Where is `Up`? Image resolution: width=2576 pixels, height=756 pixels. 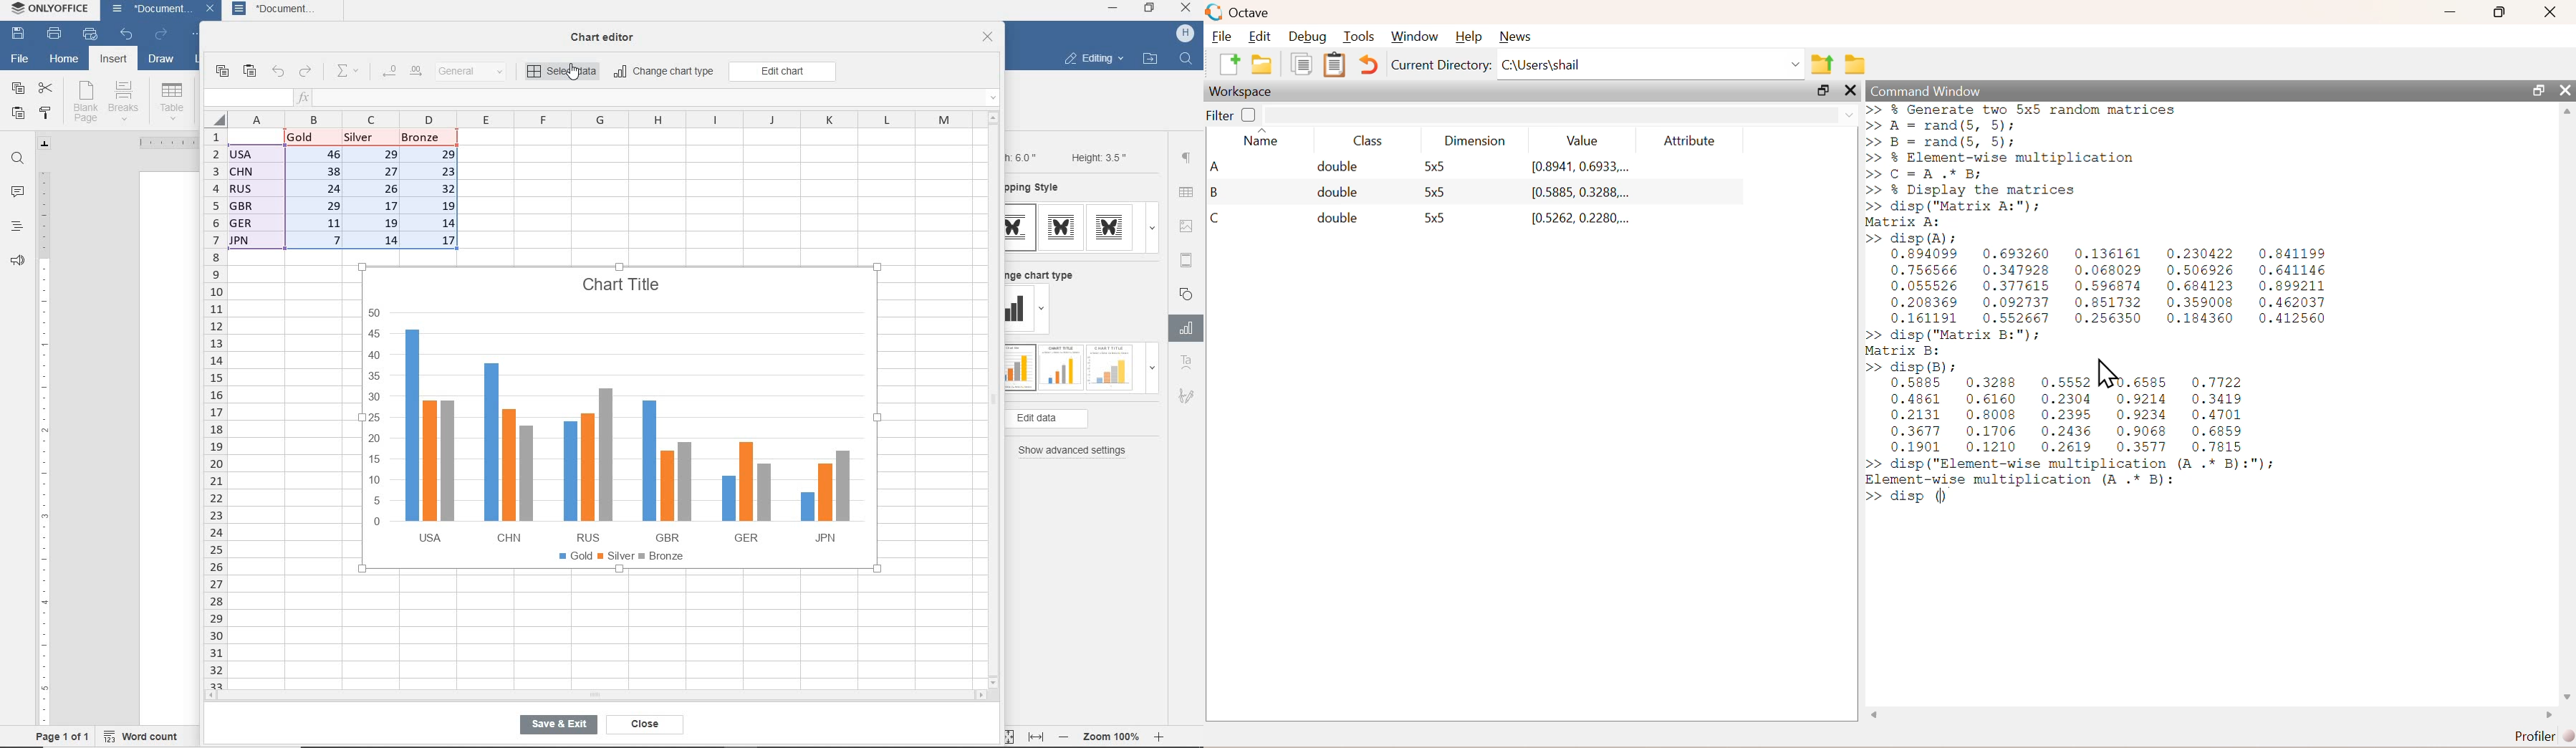
Up is located at coordinates (2568, 113).